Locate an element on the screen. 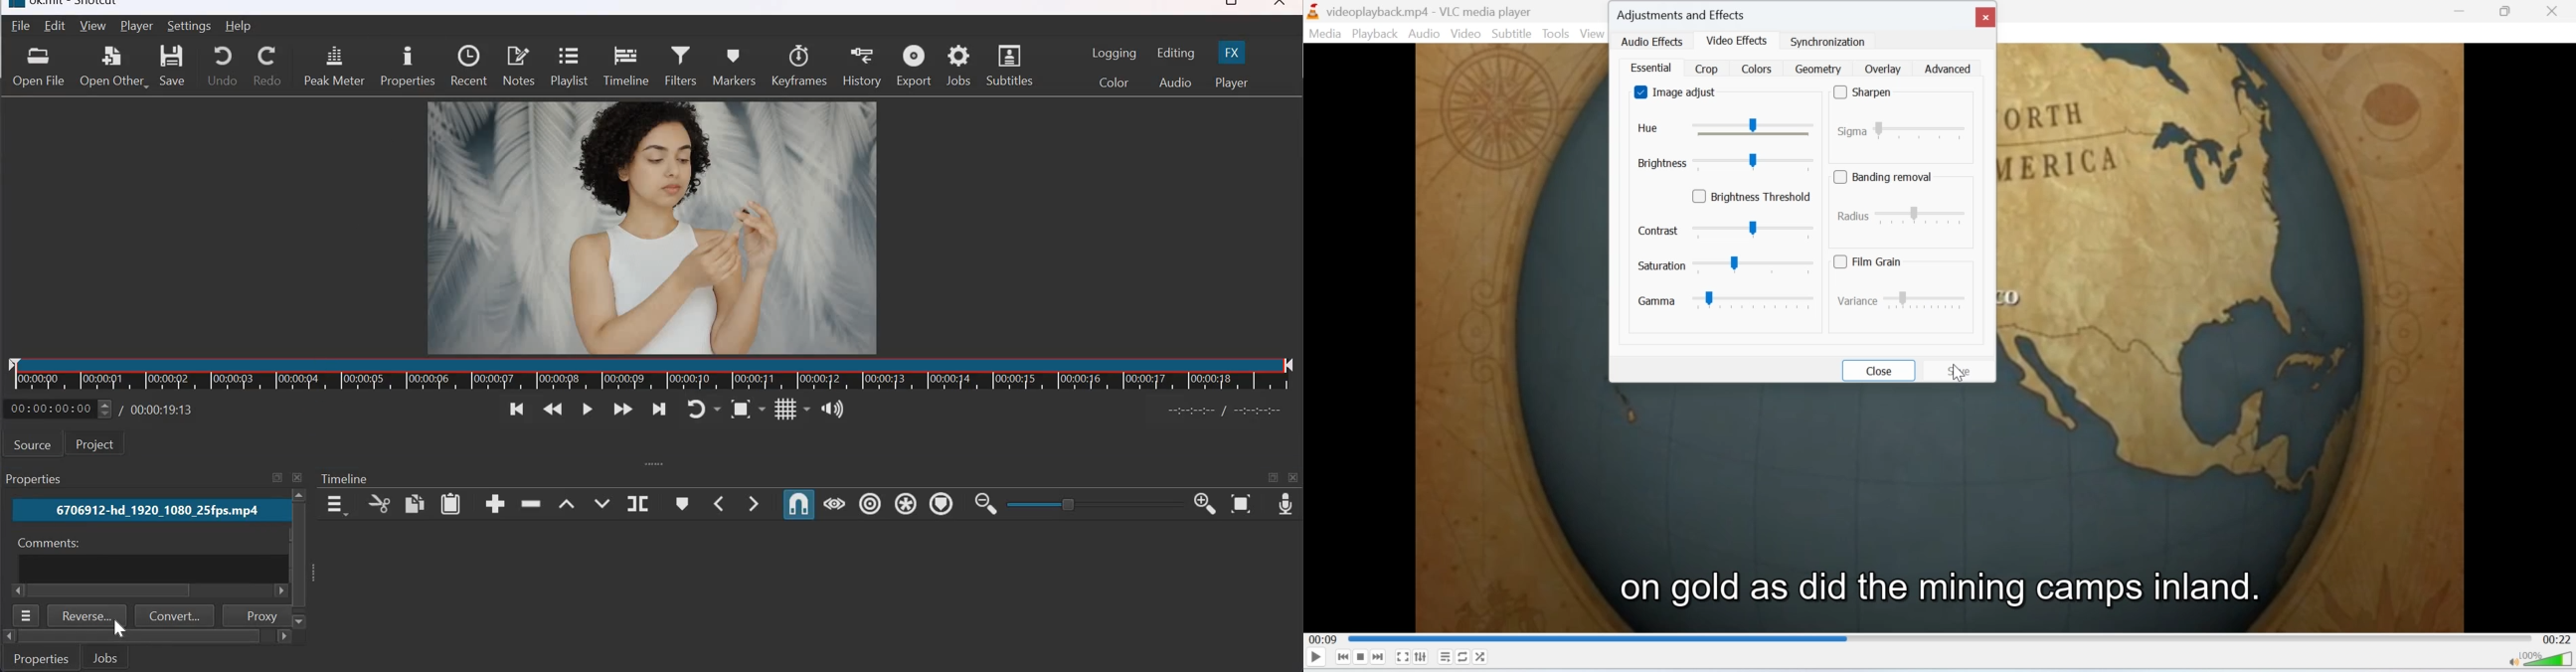 The width and height of the screenshot is (2576, 672). Skip to the next point is located at coordinates (660, 409).